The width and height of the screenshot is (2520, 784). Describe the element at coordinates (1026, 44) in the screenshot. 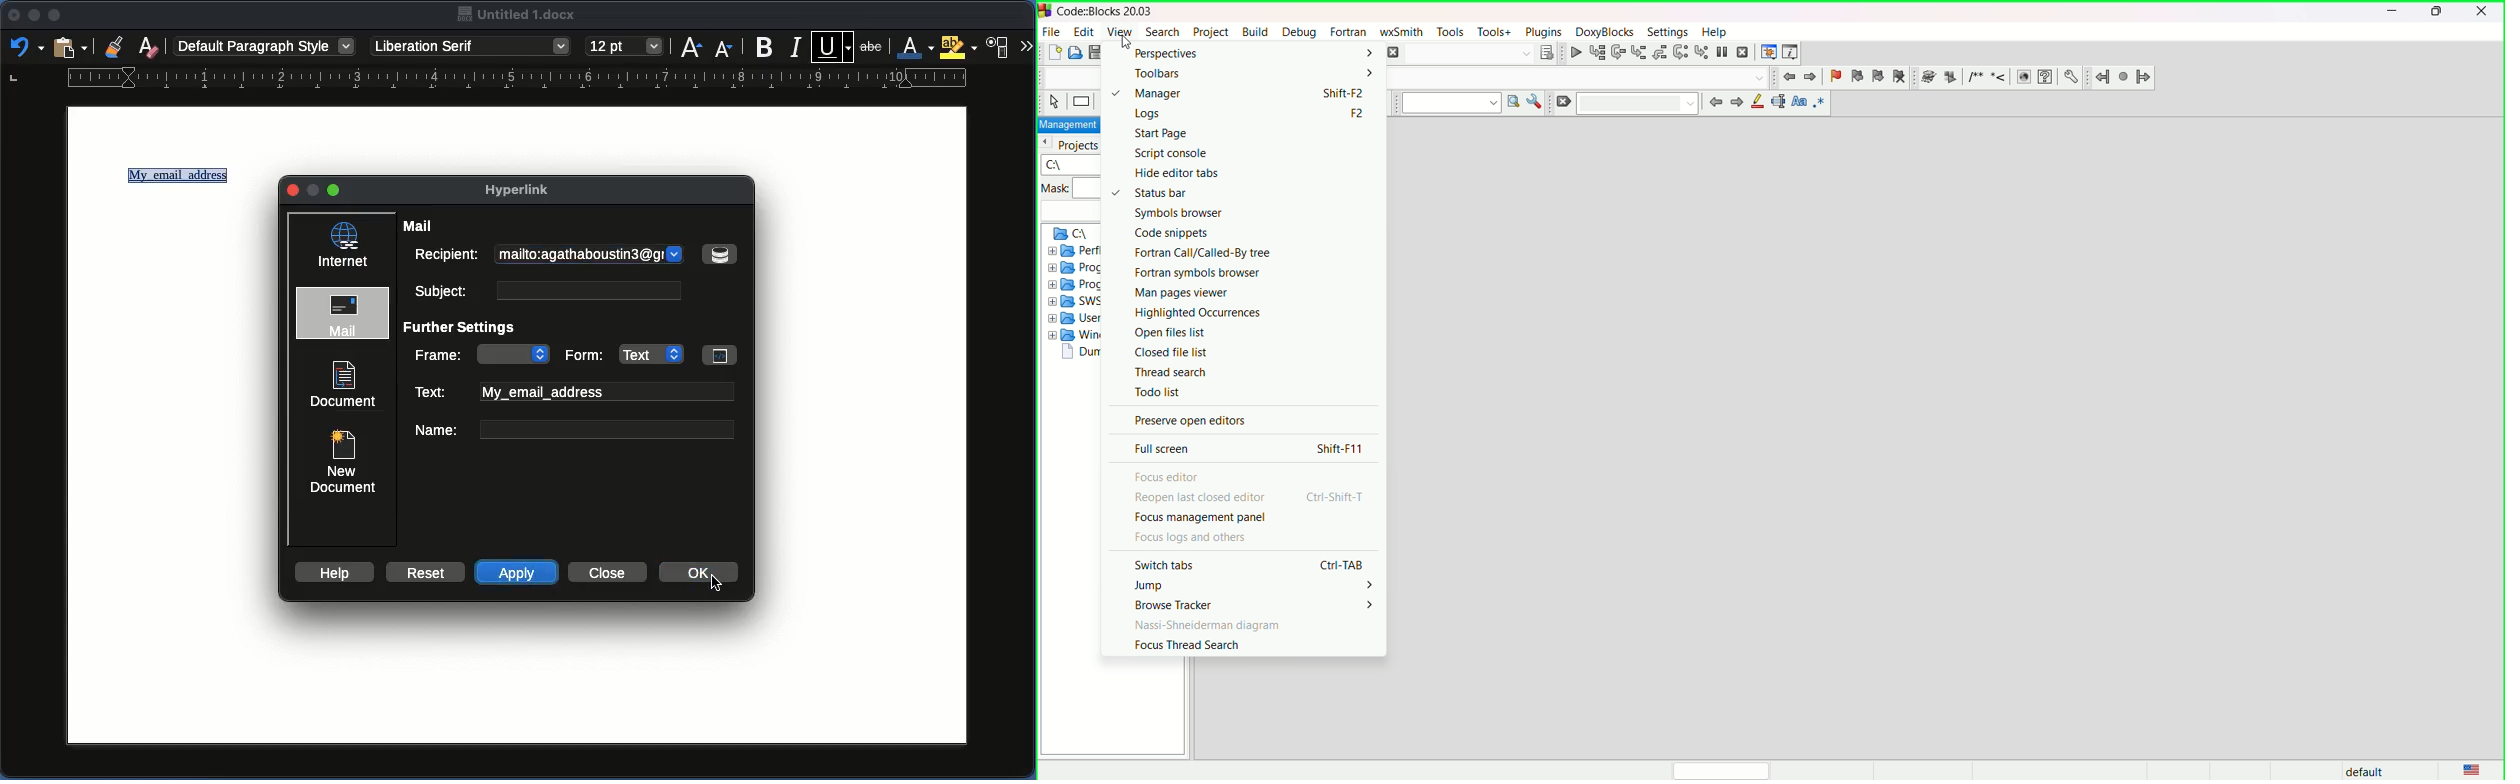

I see `More` at that location.